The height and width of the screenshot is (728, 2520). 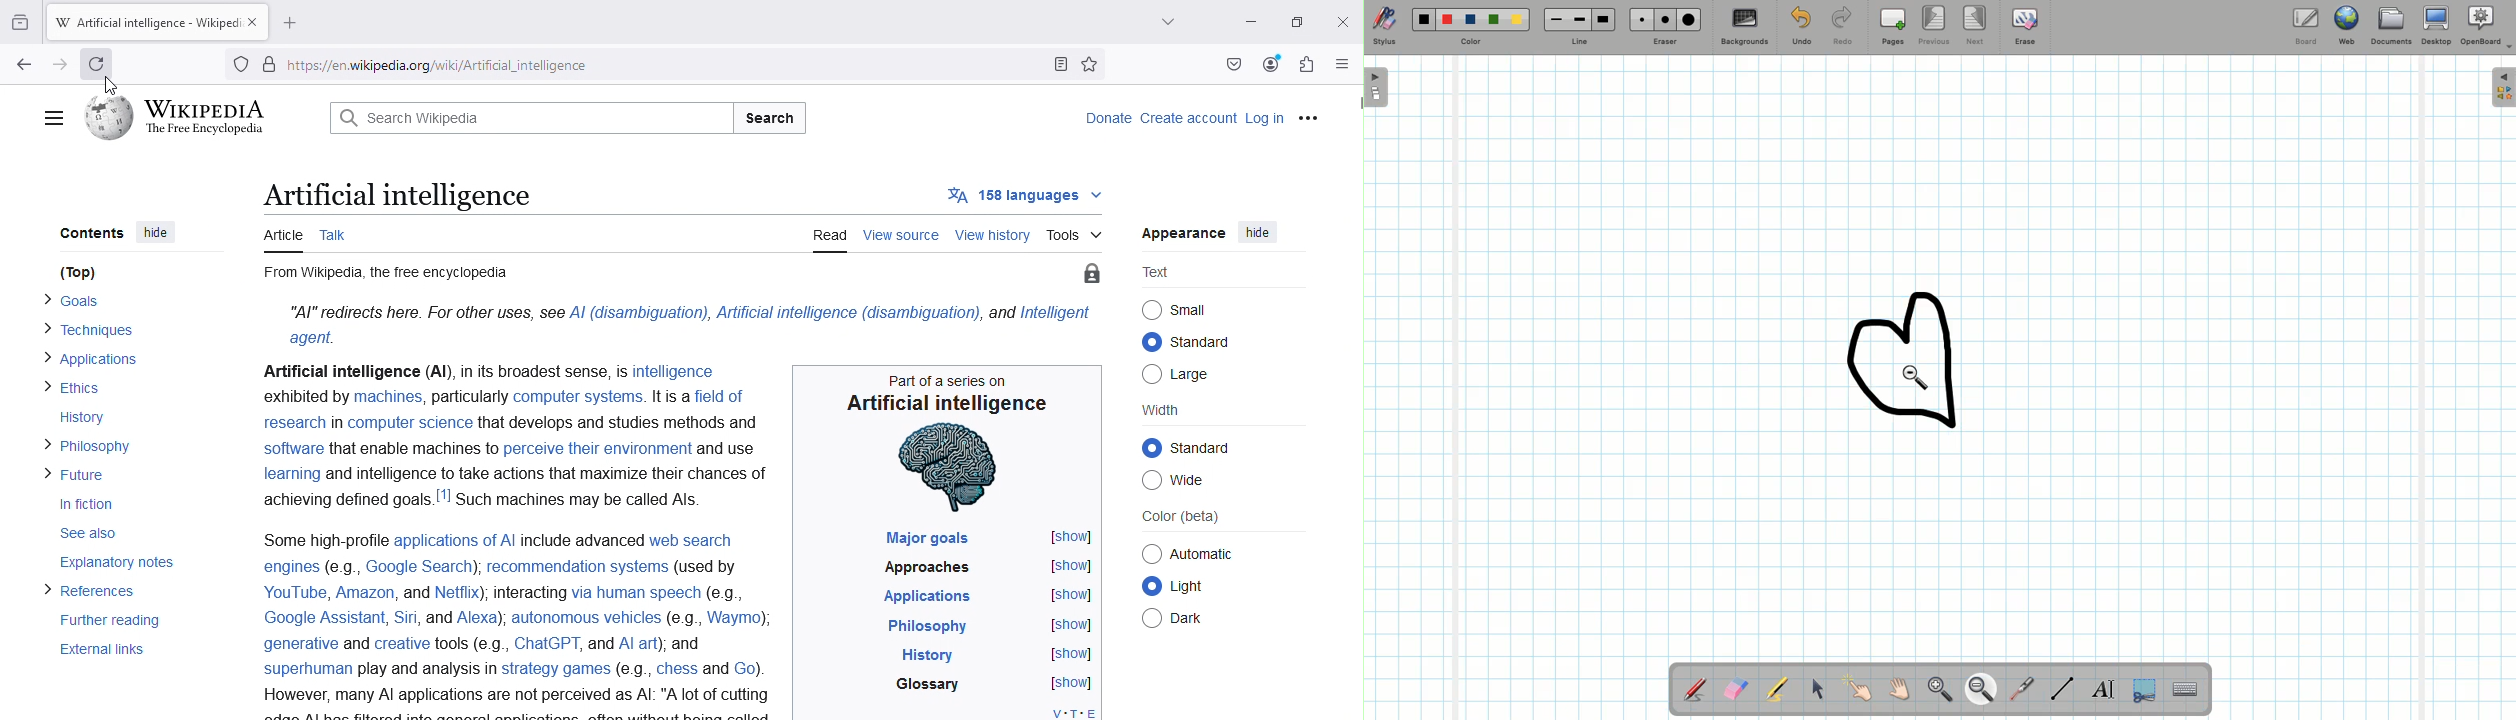 What do you see at coordinates (27, 67) in the screenshot?
I see `Go back to one page` at bounding box center [27, 67].